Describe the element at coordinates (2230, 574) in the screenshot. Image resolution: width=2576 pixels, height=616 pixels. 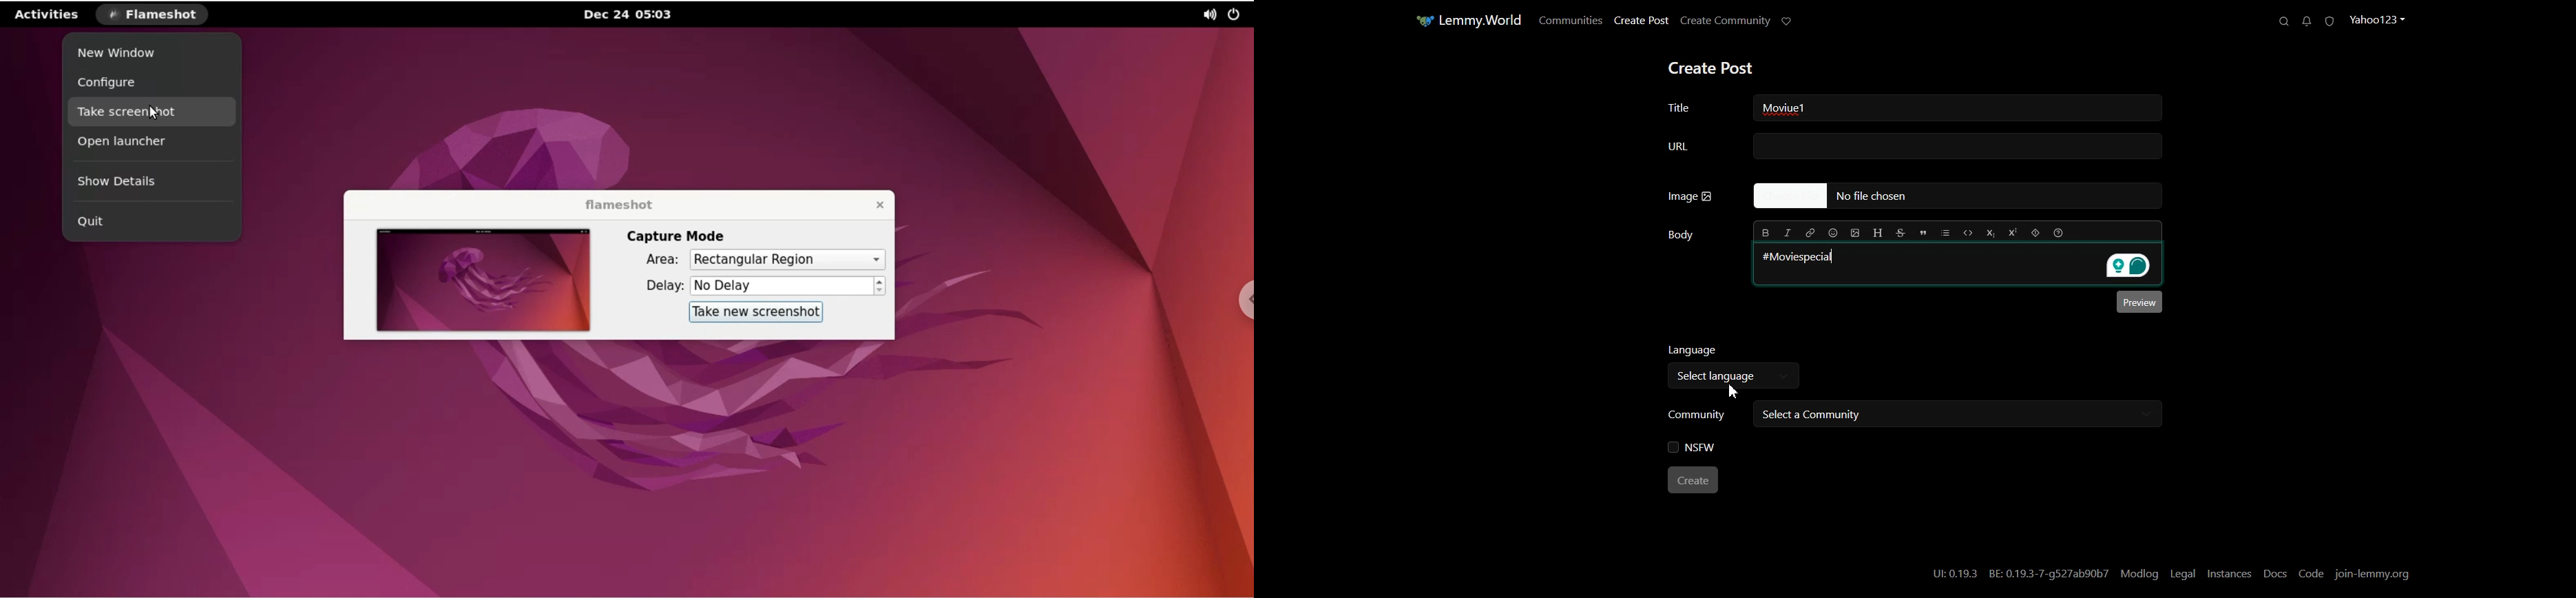
I see `Instances` at that location.